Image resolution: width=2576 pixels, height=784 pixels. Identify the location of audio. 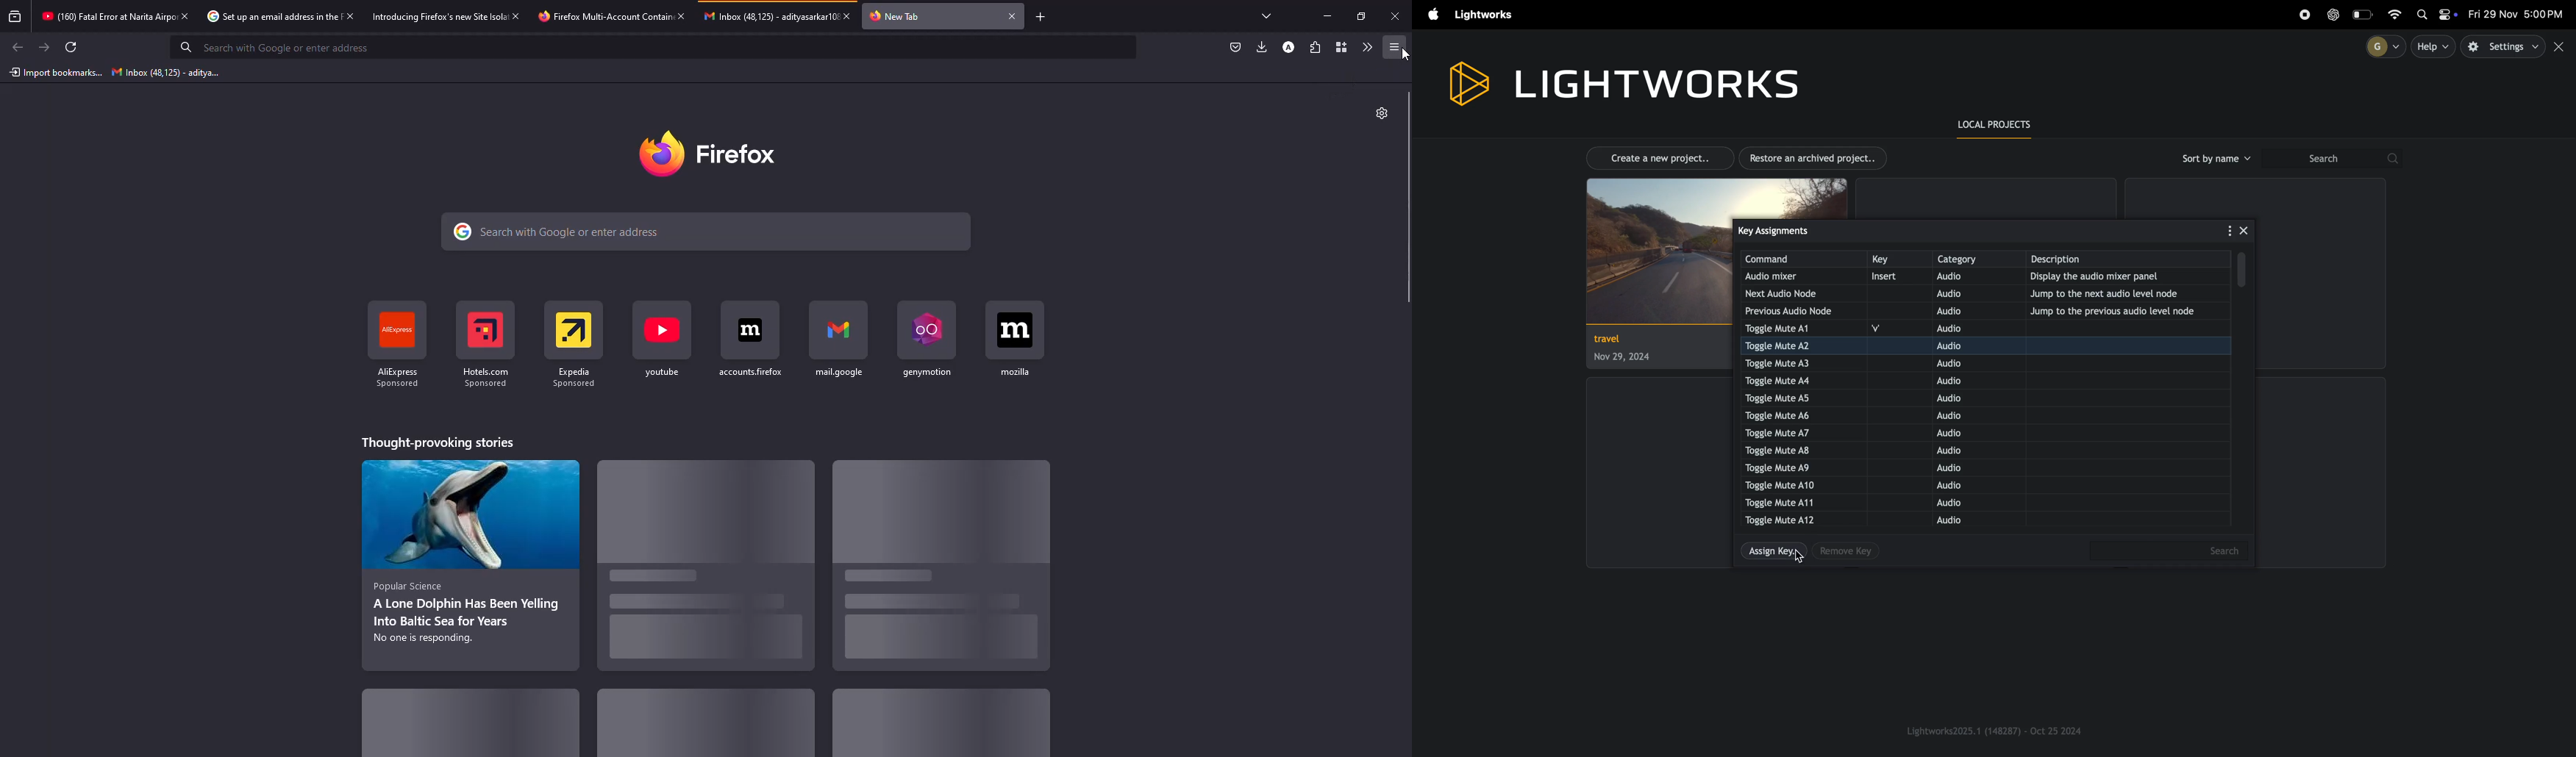
(1965, 294).